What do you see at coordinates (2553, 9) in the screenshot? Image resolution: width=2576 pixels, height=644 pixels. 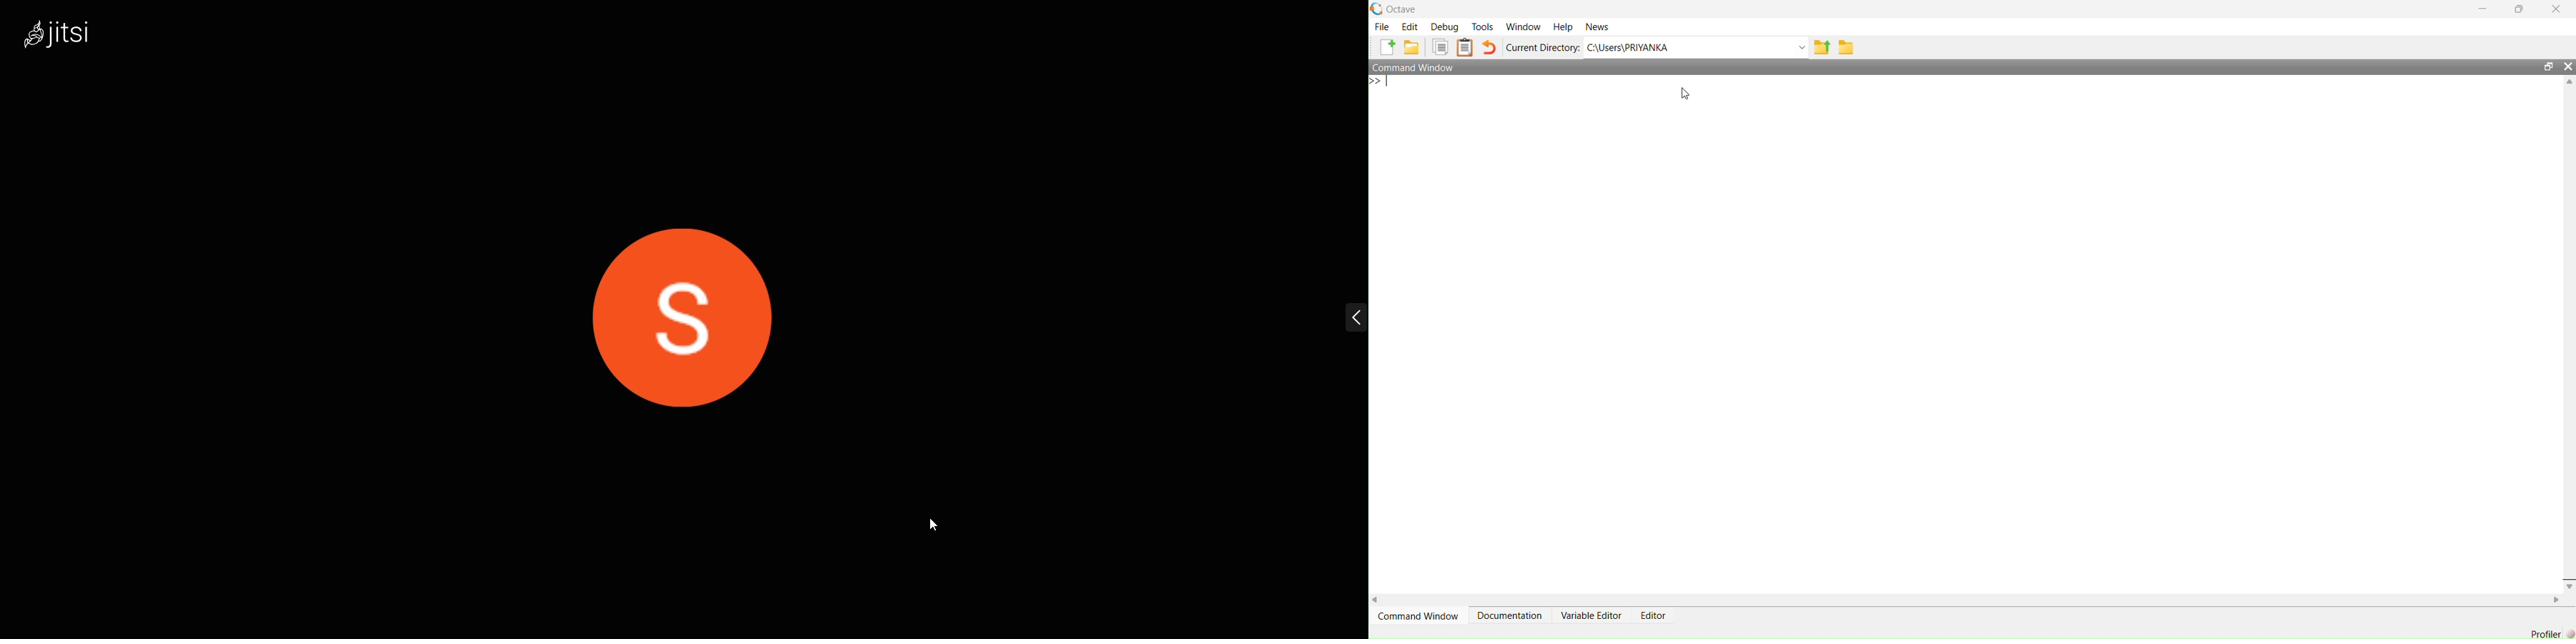 I see `Close` at bounding box center [2553, 9].